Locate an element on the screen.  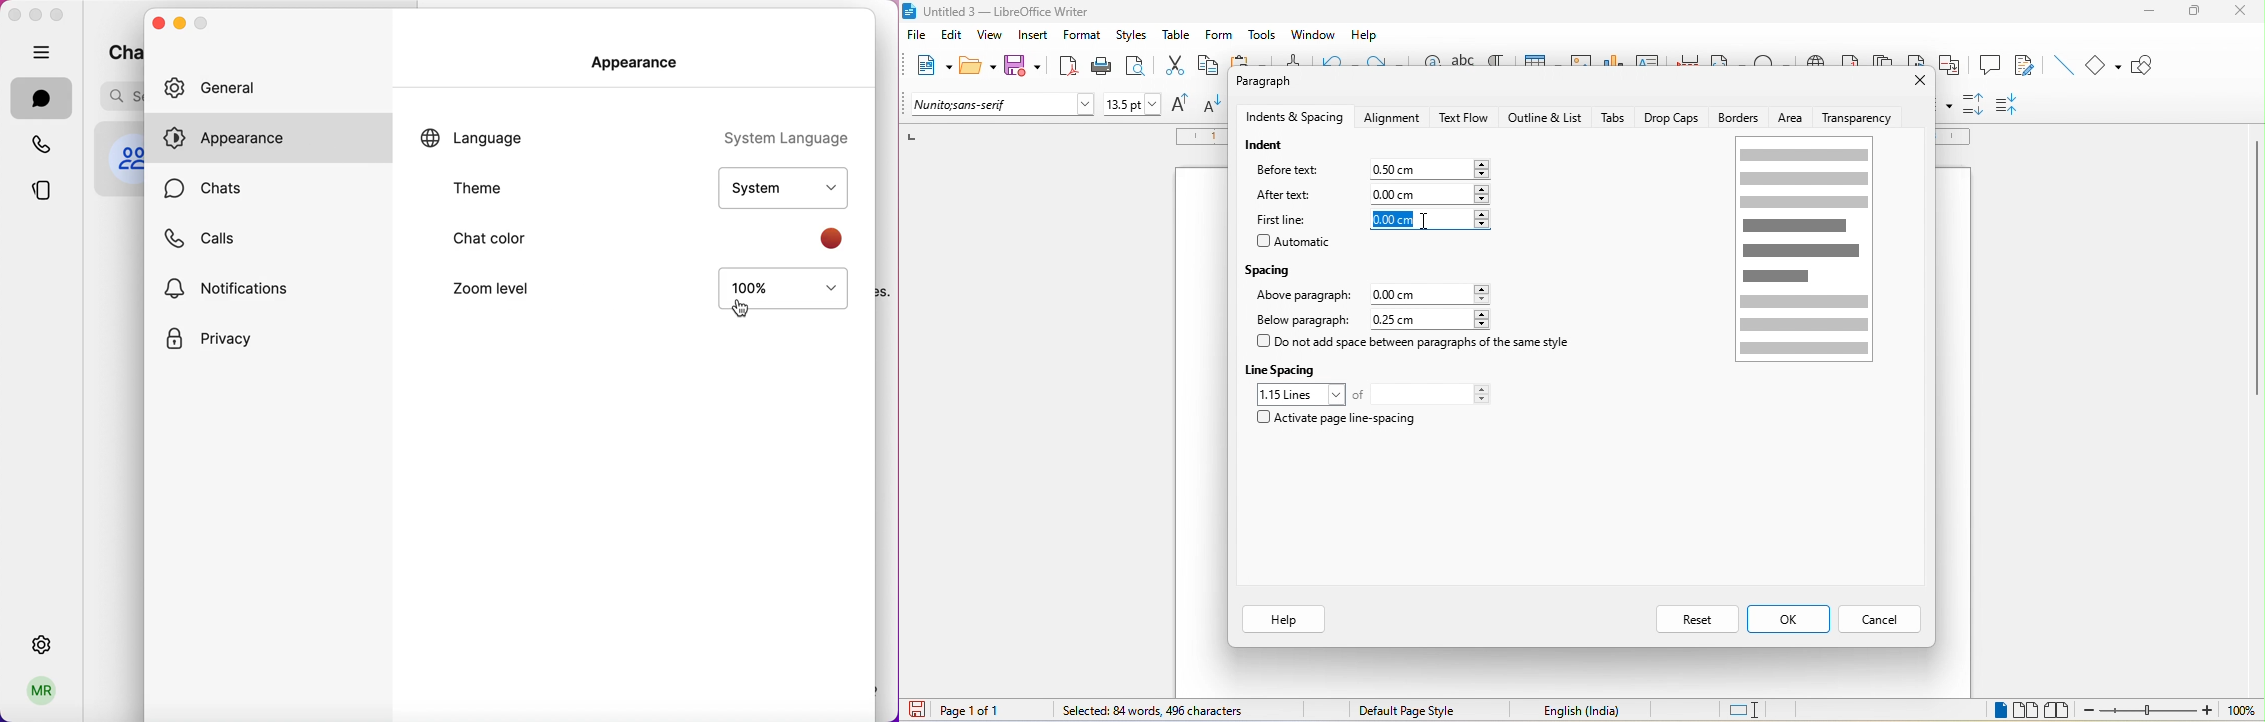
multiple page view is located at coordinates (2026, 711).